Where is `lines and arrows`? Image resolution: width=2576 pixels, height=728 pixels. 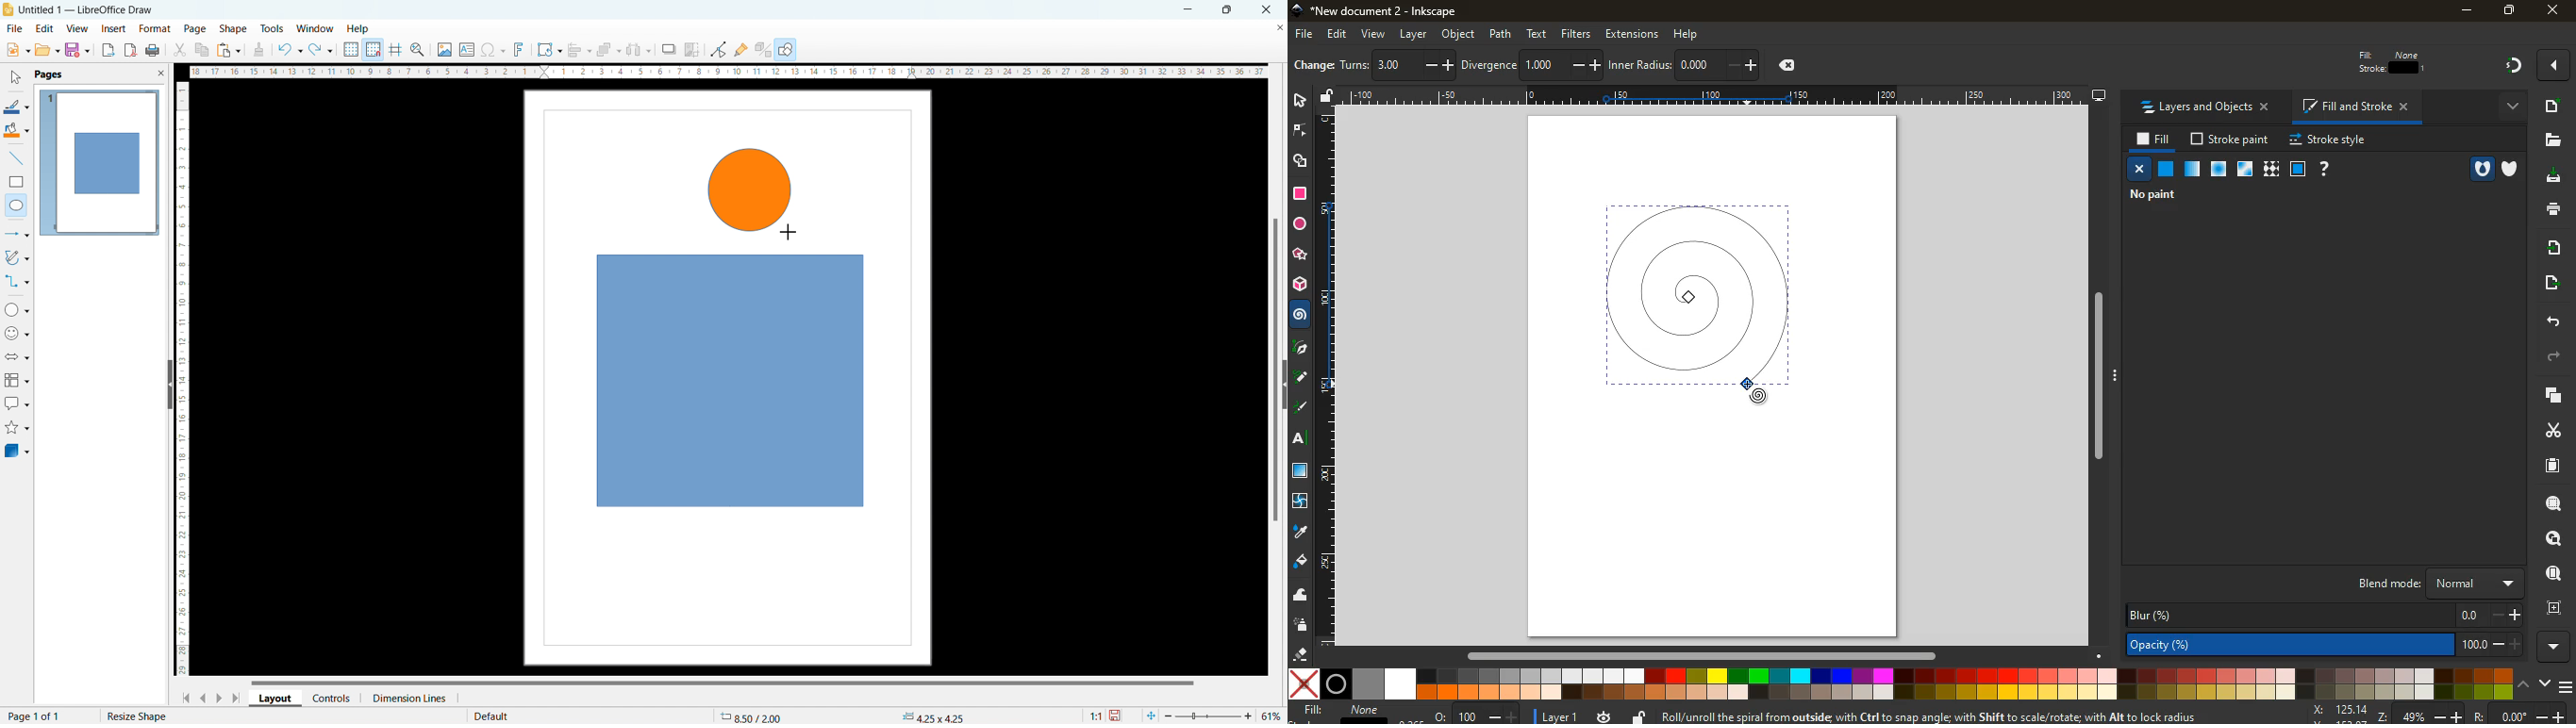
lines and arrows is located at coordinates (17, 235).